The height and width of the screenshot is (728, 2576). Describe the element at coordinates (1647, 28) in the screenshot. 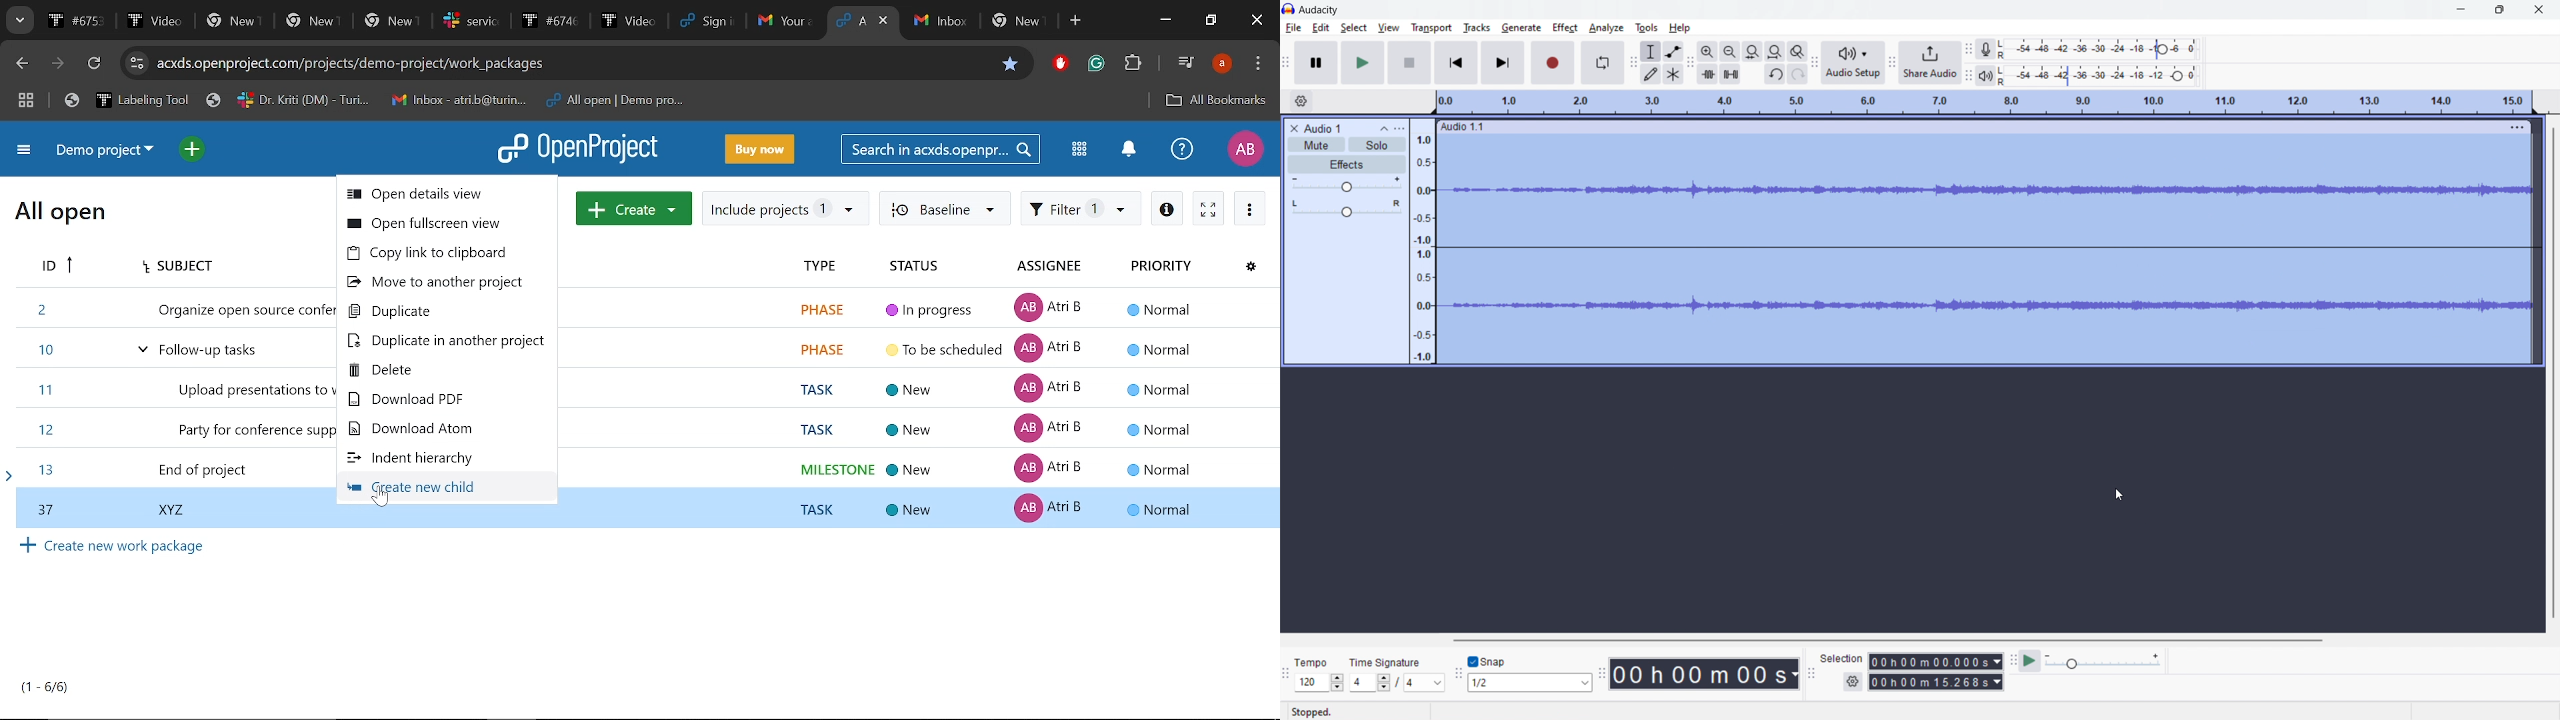

I see `tools` at that location.